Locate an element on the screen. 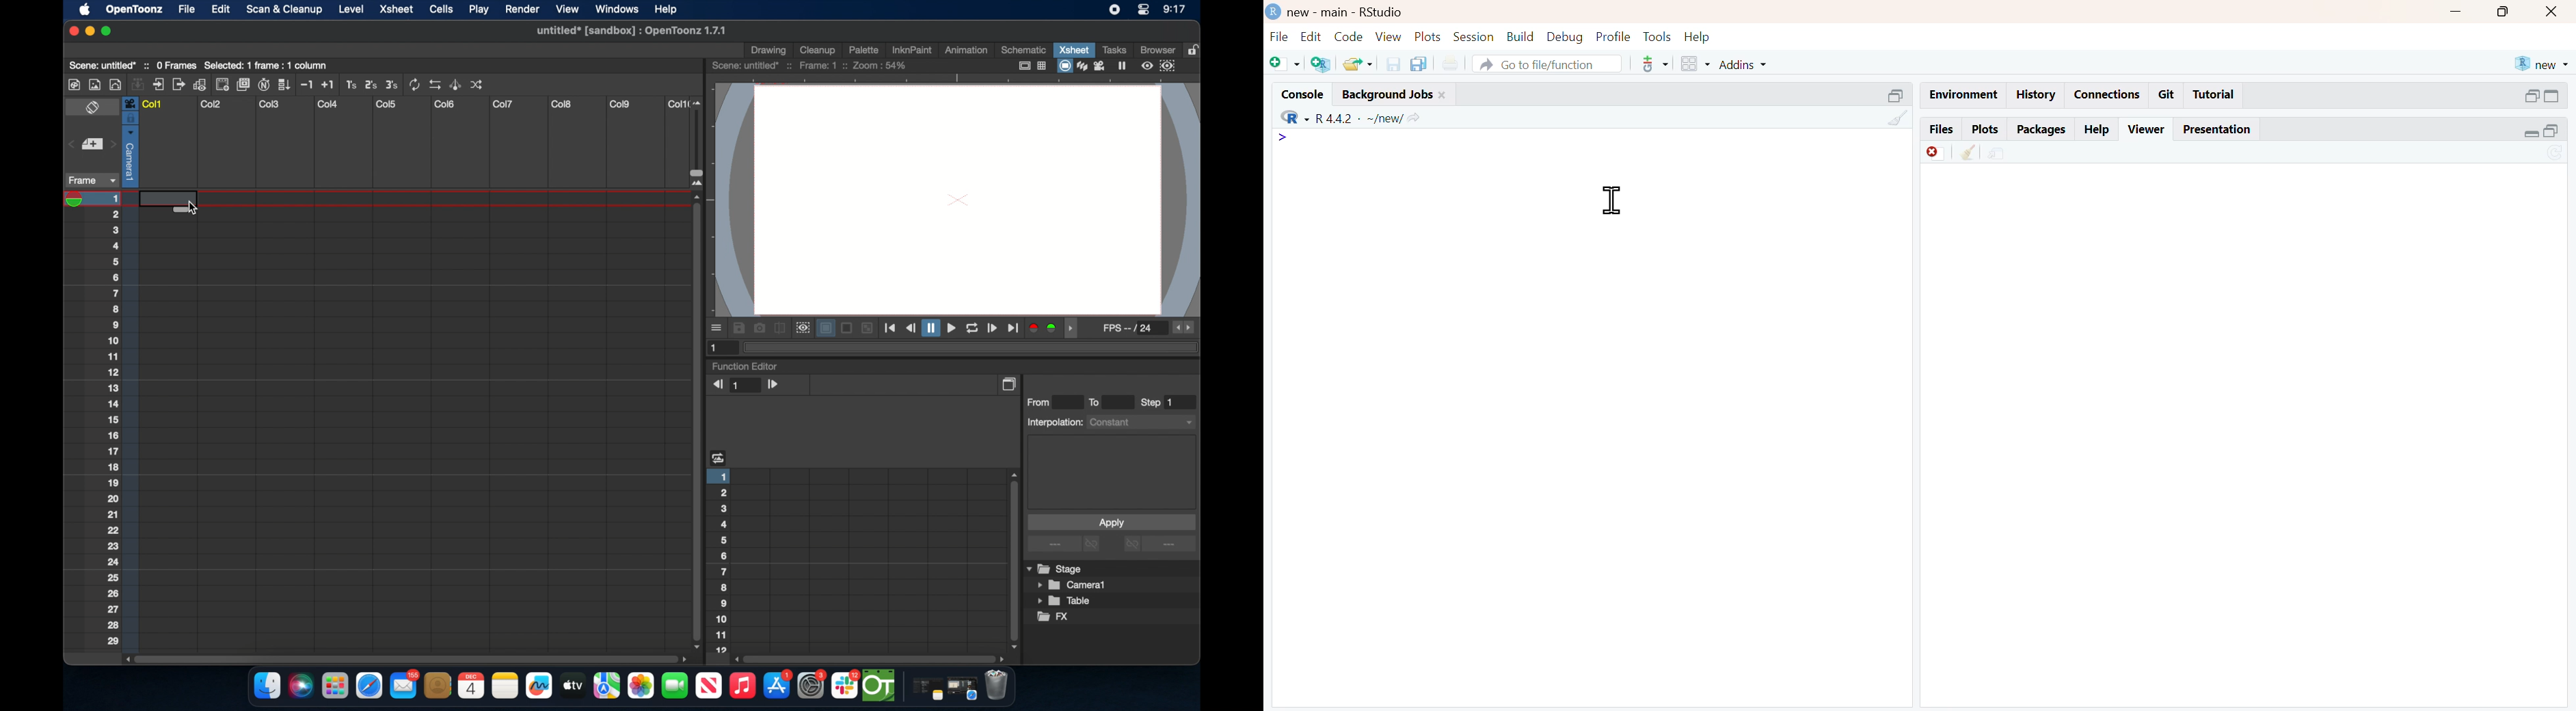  Tools is located at coordinates (1655, 35).